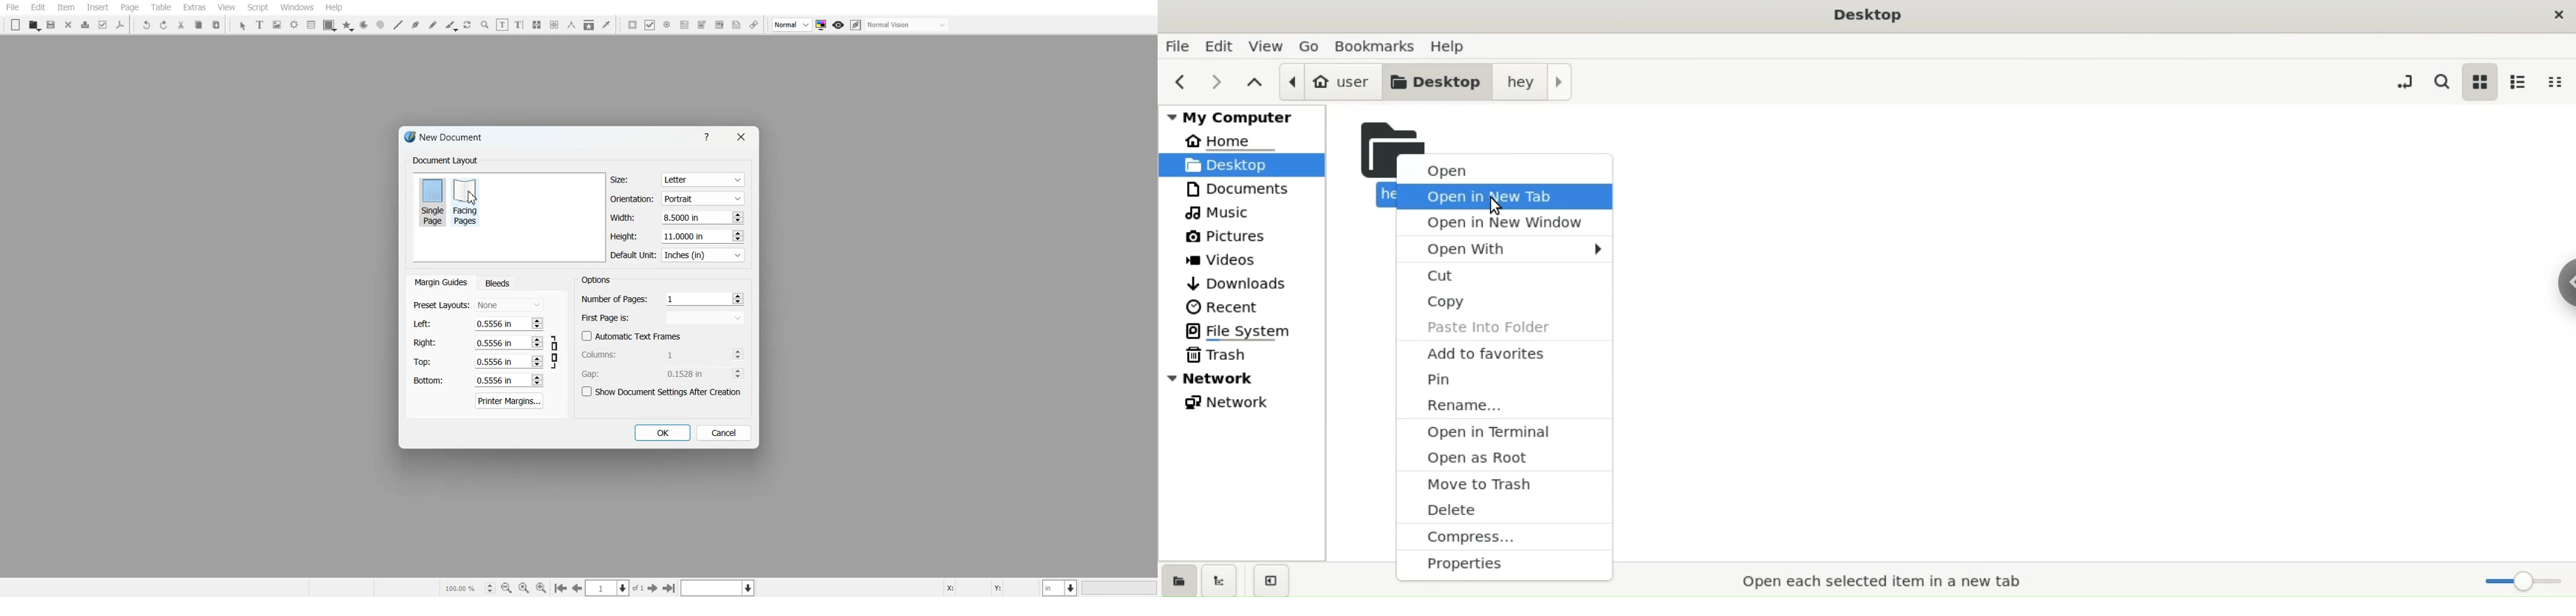 The image size is (2576, 616). What do you see at coordinates (754, 25) in the screenshot?
I see `Link Annotation` at bounding box center [754, 25].